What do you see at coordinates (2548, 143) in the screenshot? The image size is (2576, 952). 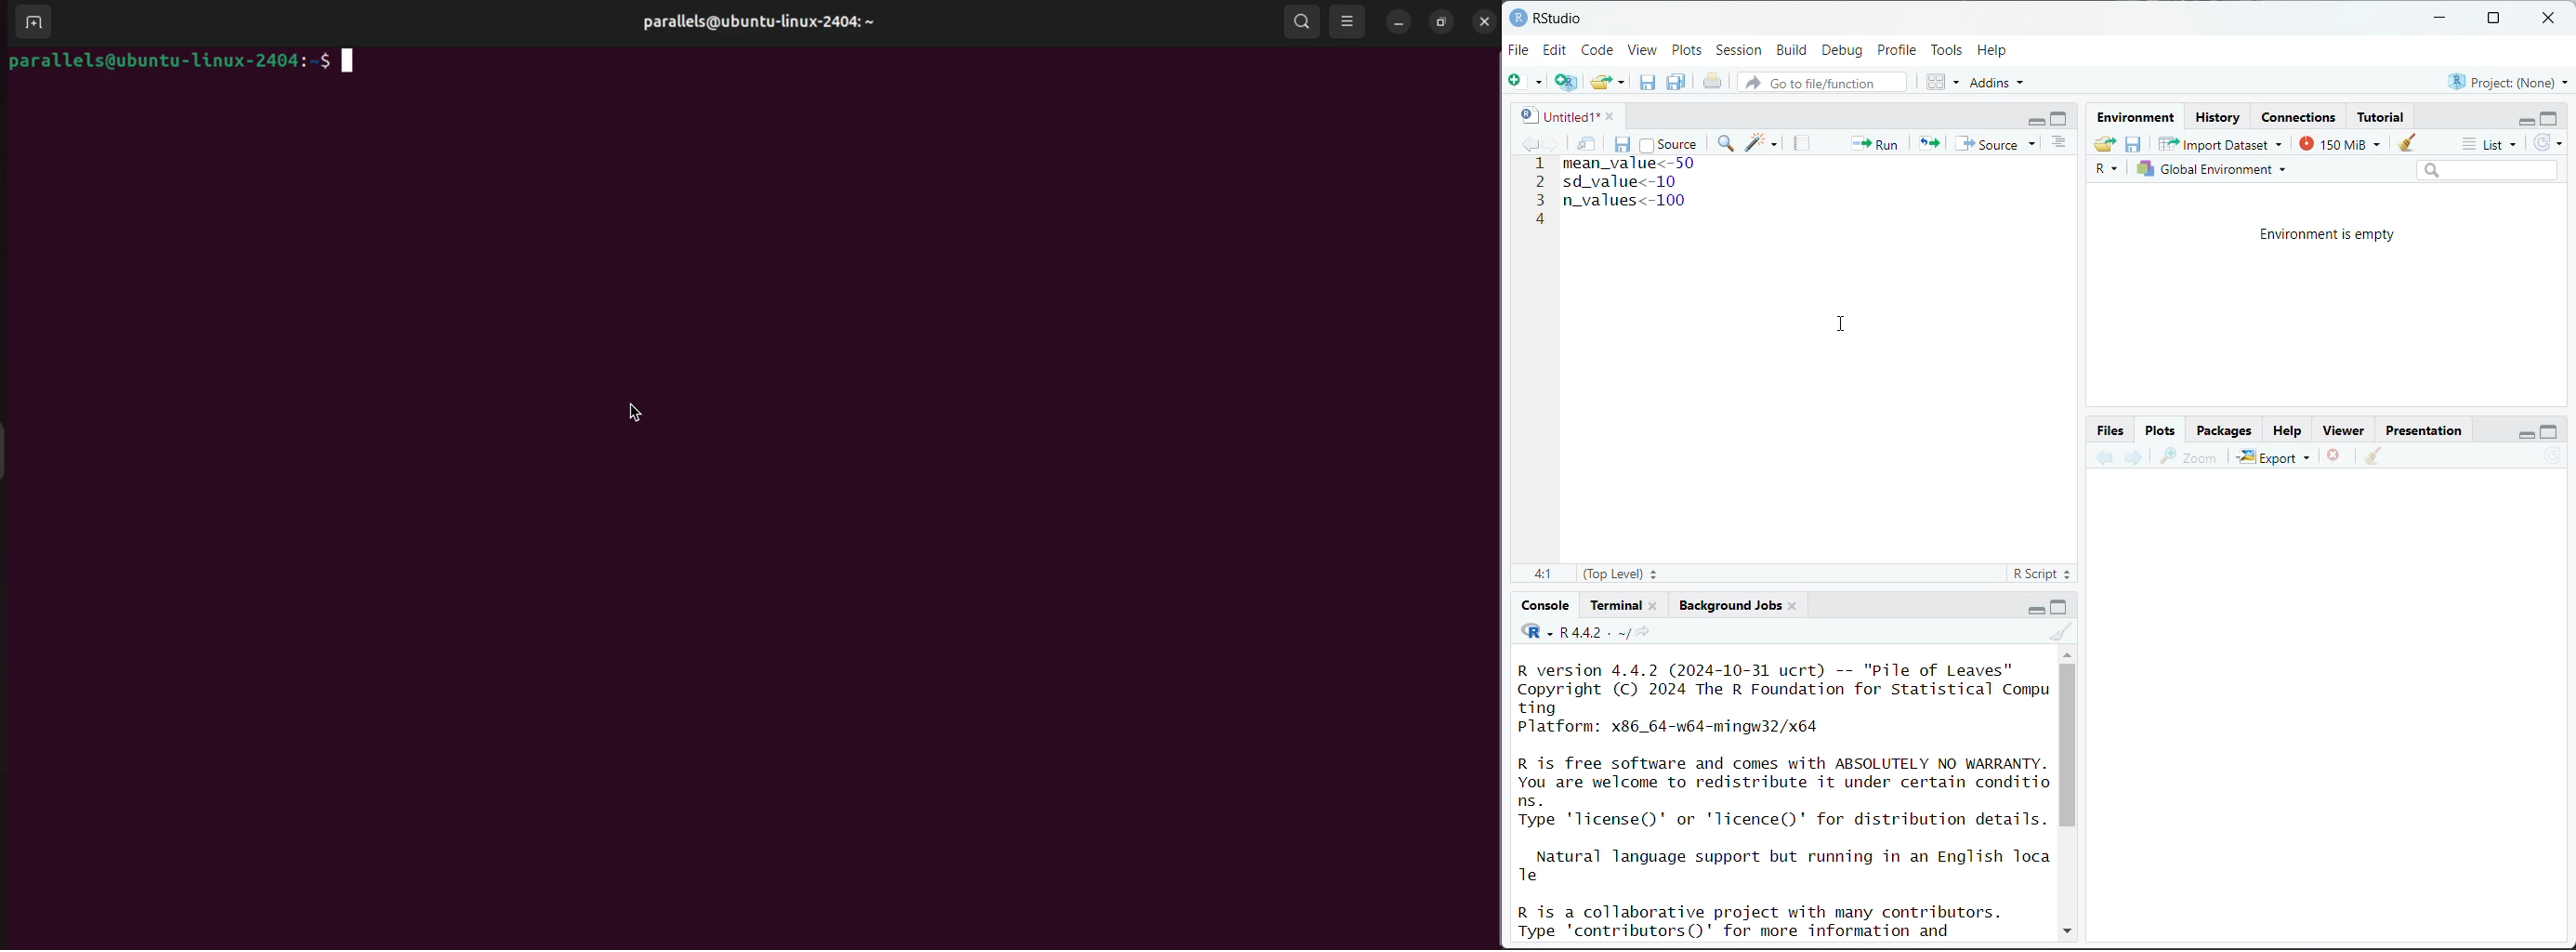 I see `refresh the list` at bounding box center [2548, 143].